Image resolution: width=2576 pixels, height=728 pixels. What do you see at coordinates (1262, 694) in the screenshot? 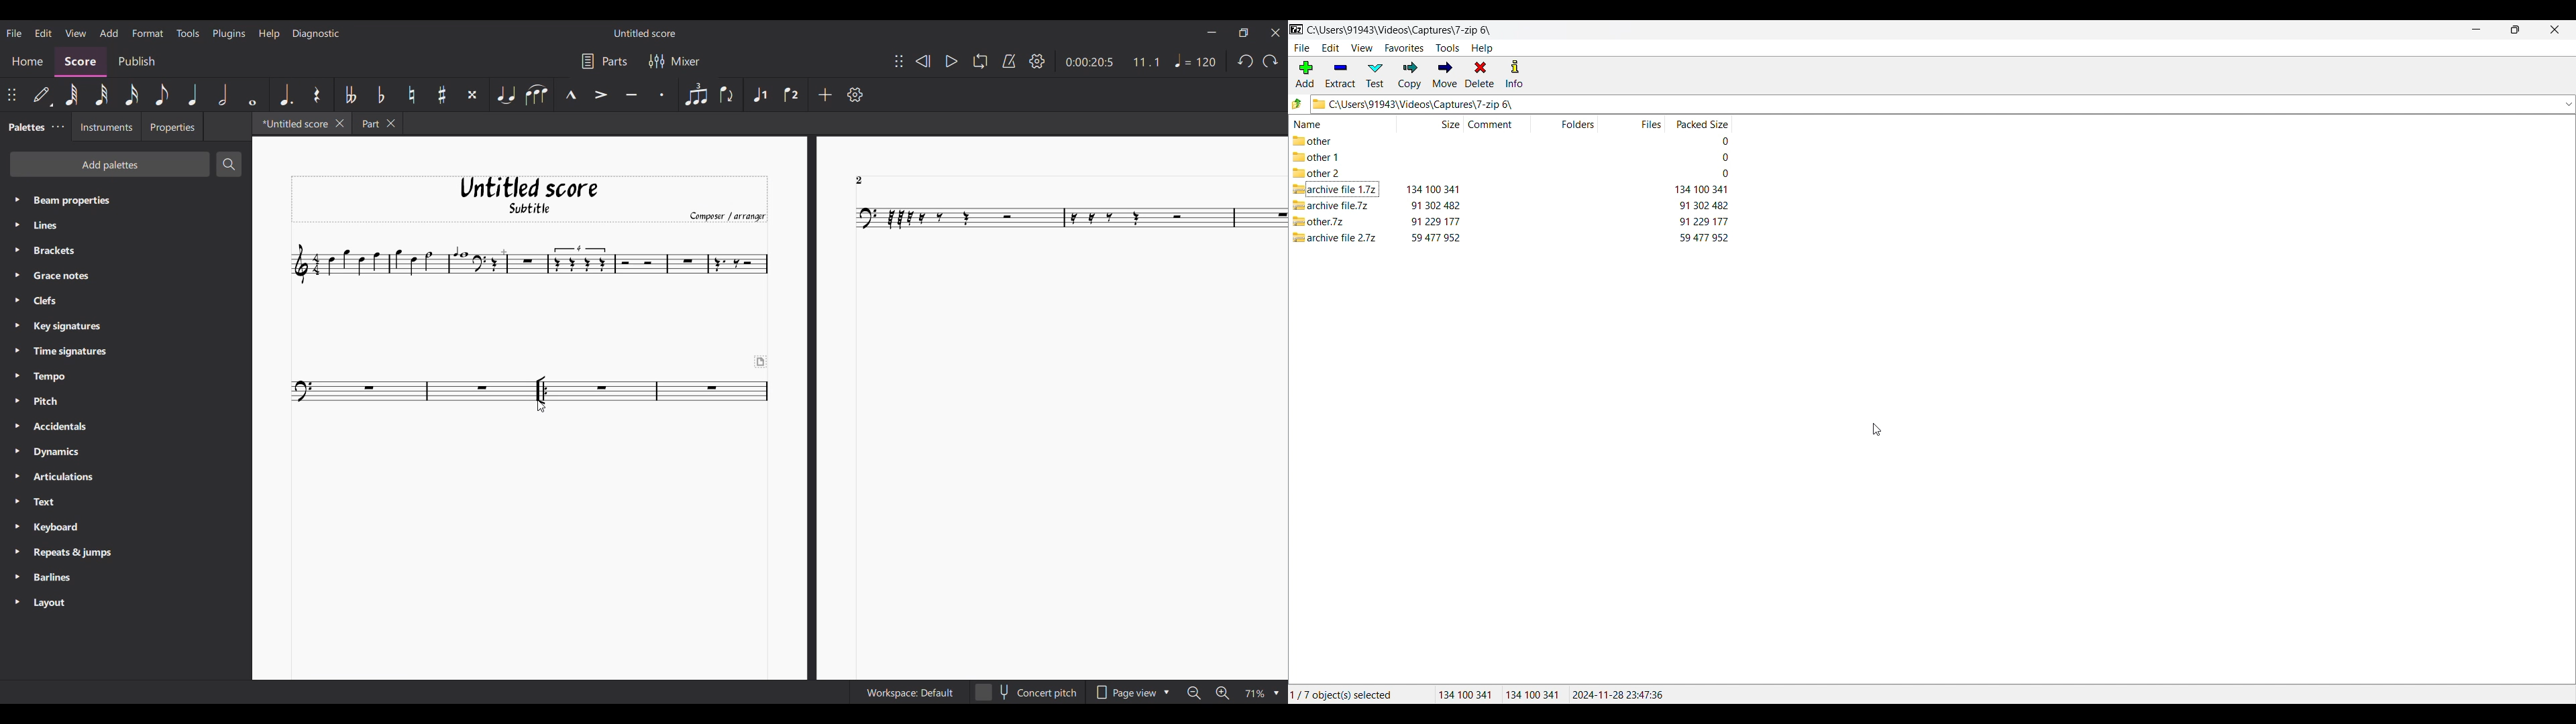
I see `Zoom options ` at bounding box center [1262, 694].